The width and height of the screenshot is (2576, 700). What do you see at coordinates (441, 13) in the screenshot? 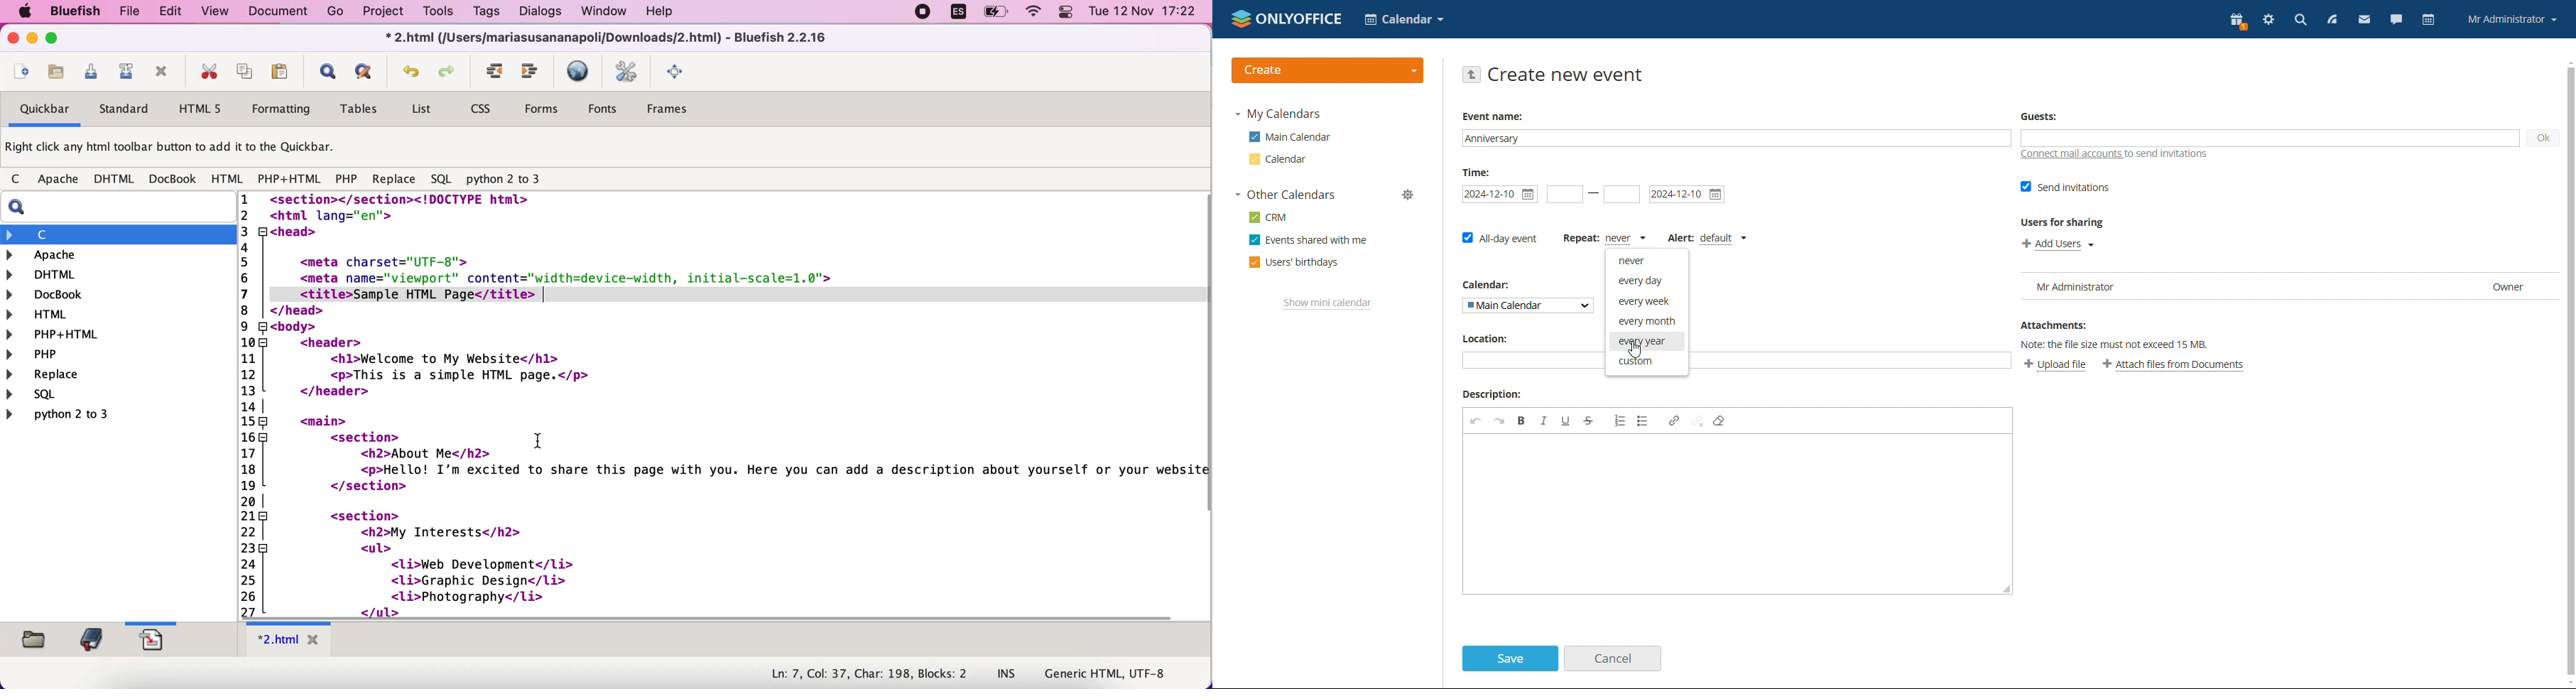
I see `tools` at bounding box center [441, 13].